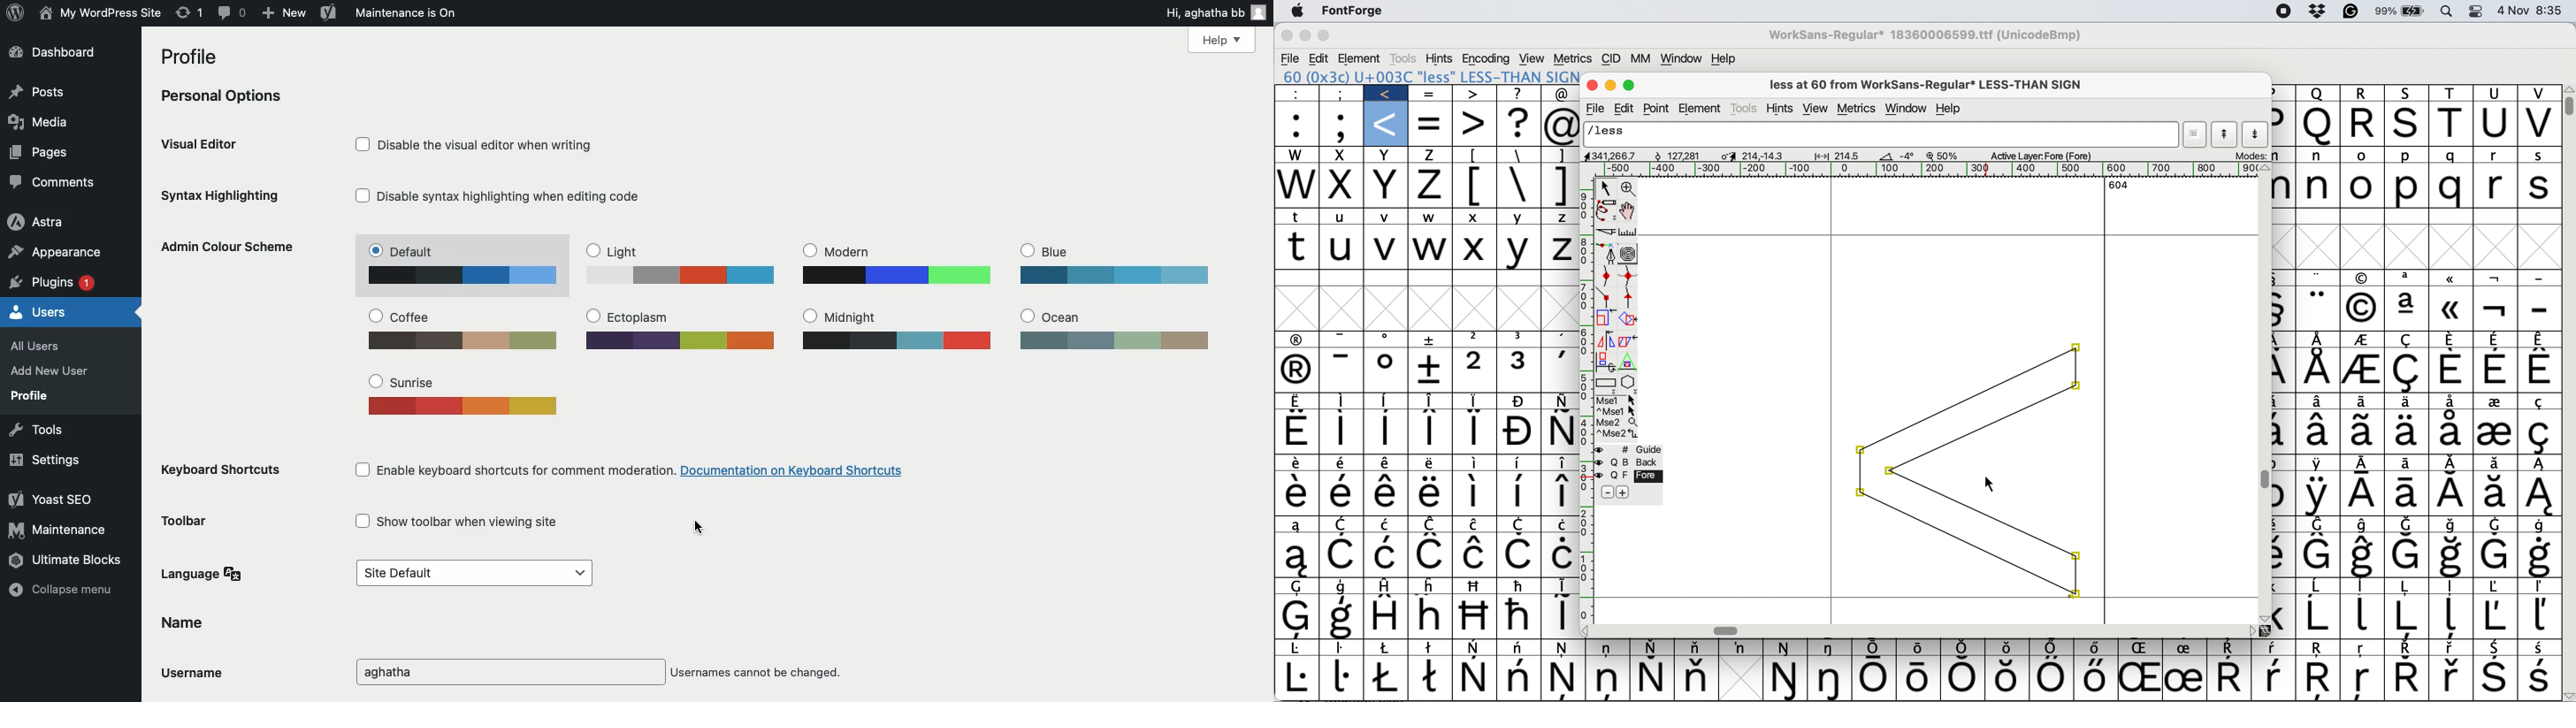  Describe the element at coordinates (2496, 402) in the screenshot. I see `Symbol` at that location.